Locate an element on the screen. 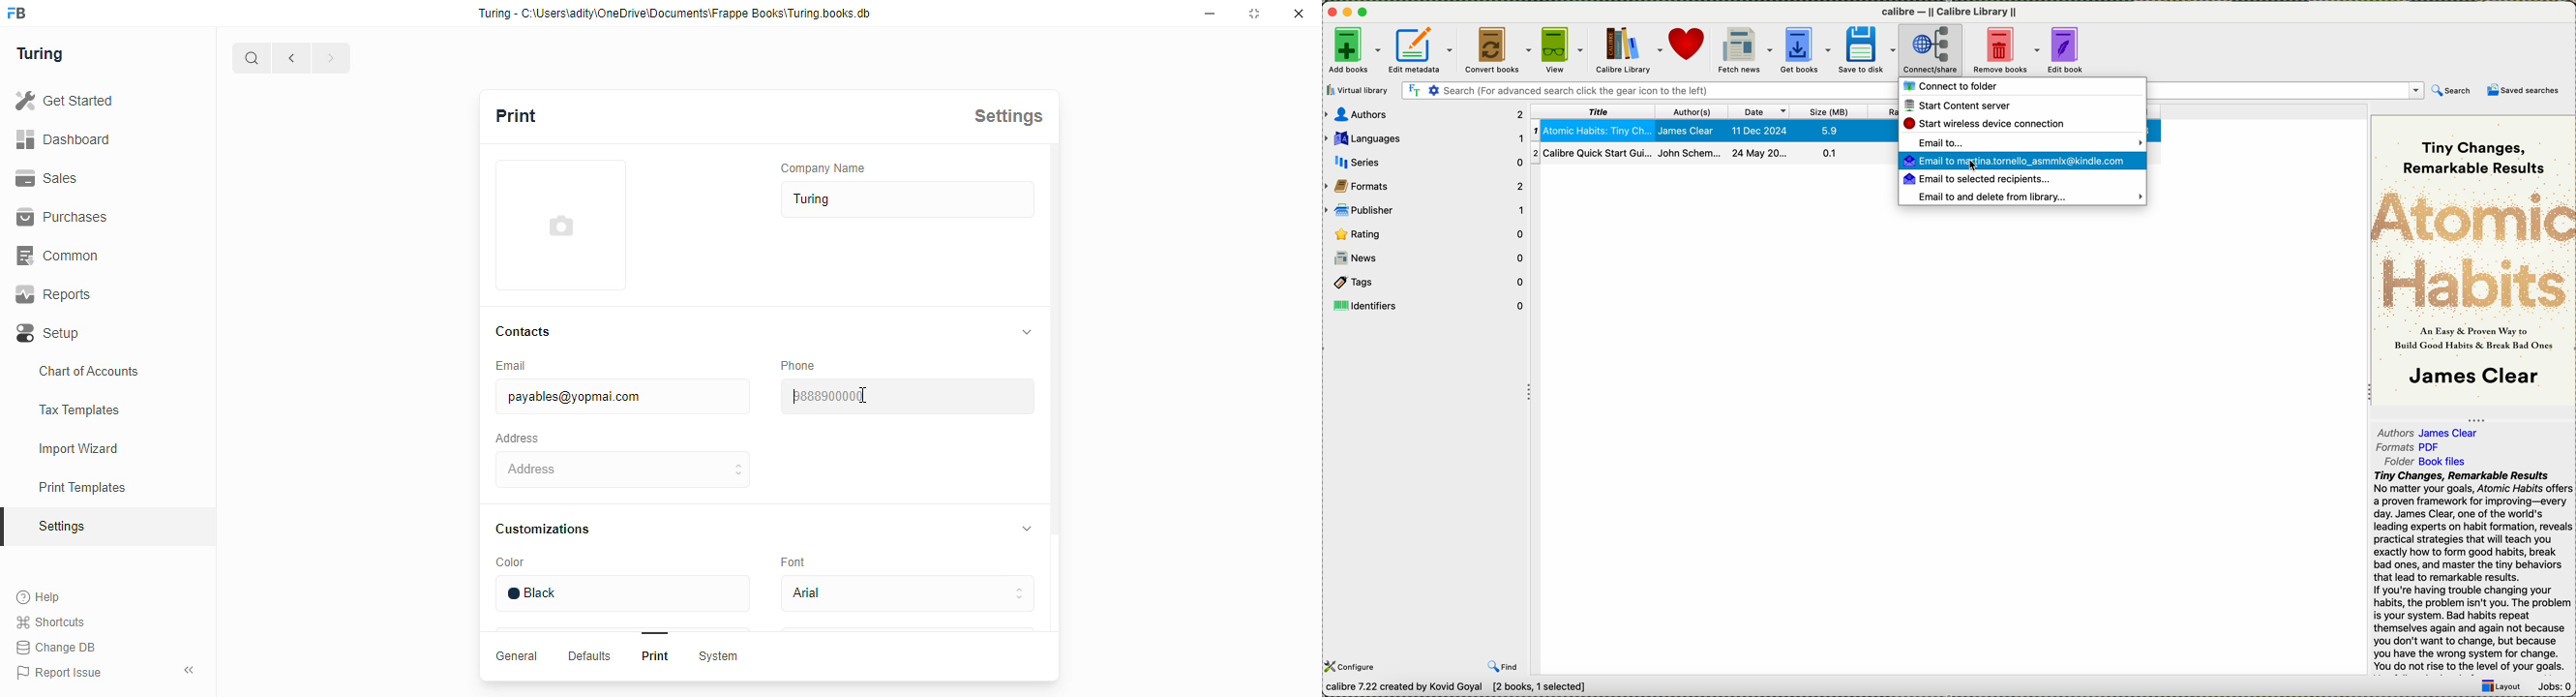 Image resolution: width=2576 pixels, height=700 pixels. folder is located at coordinates (2429, 462).